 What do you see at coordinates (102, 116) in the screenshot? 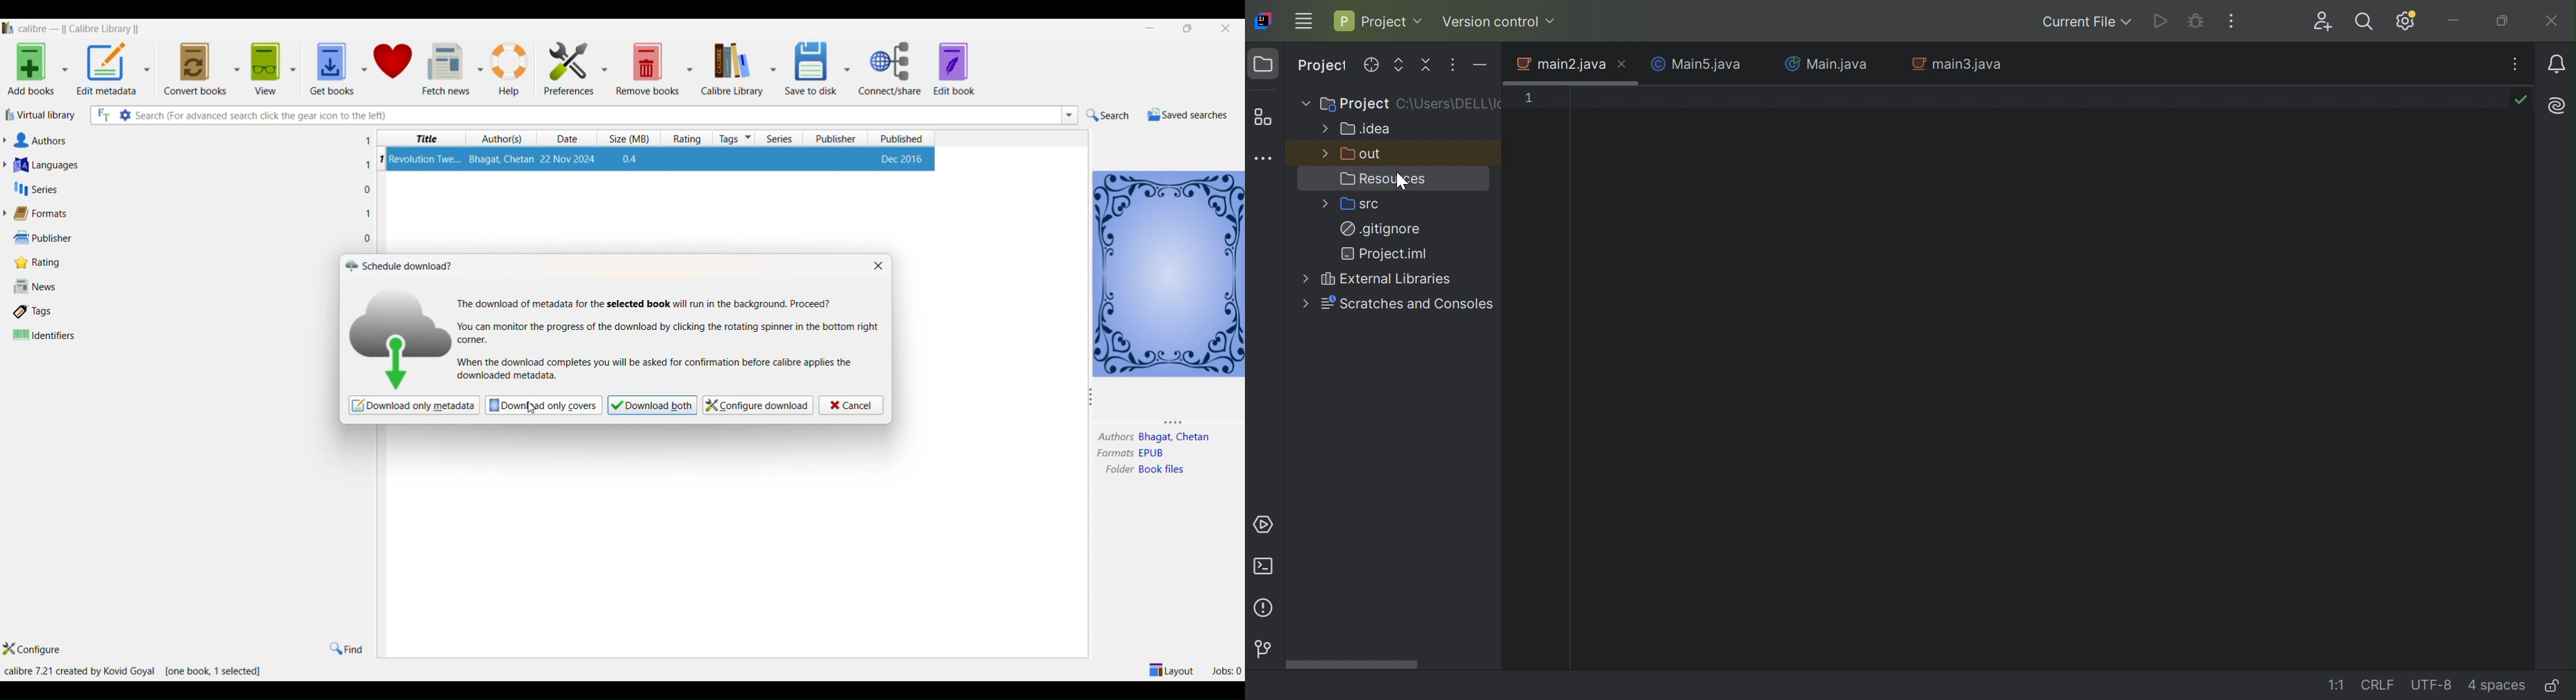
I see `full text search` at bounding box center [102, 116].